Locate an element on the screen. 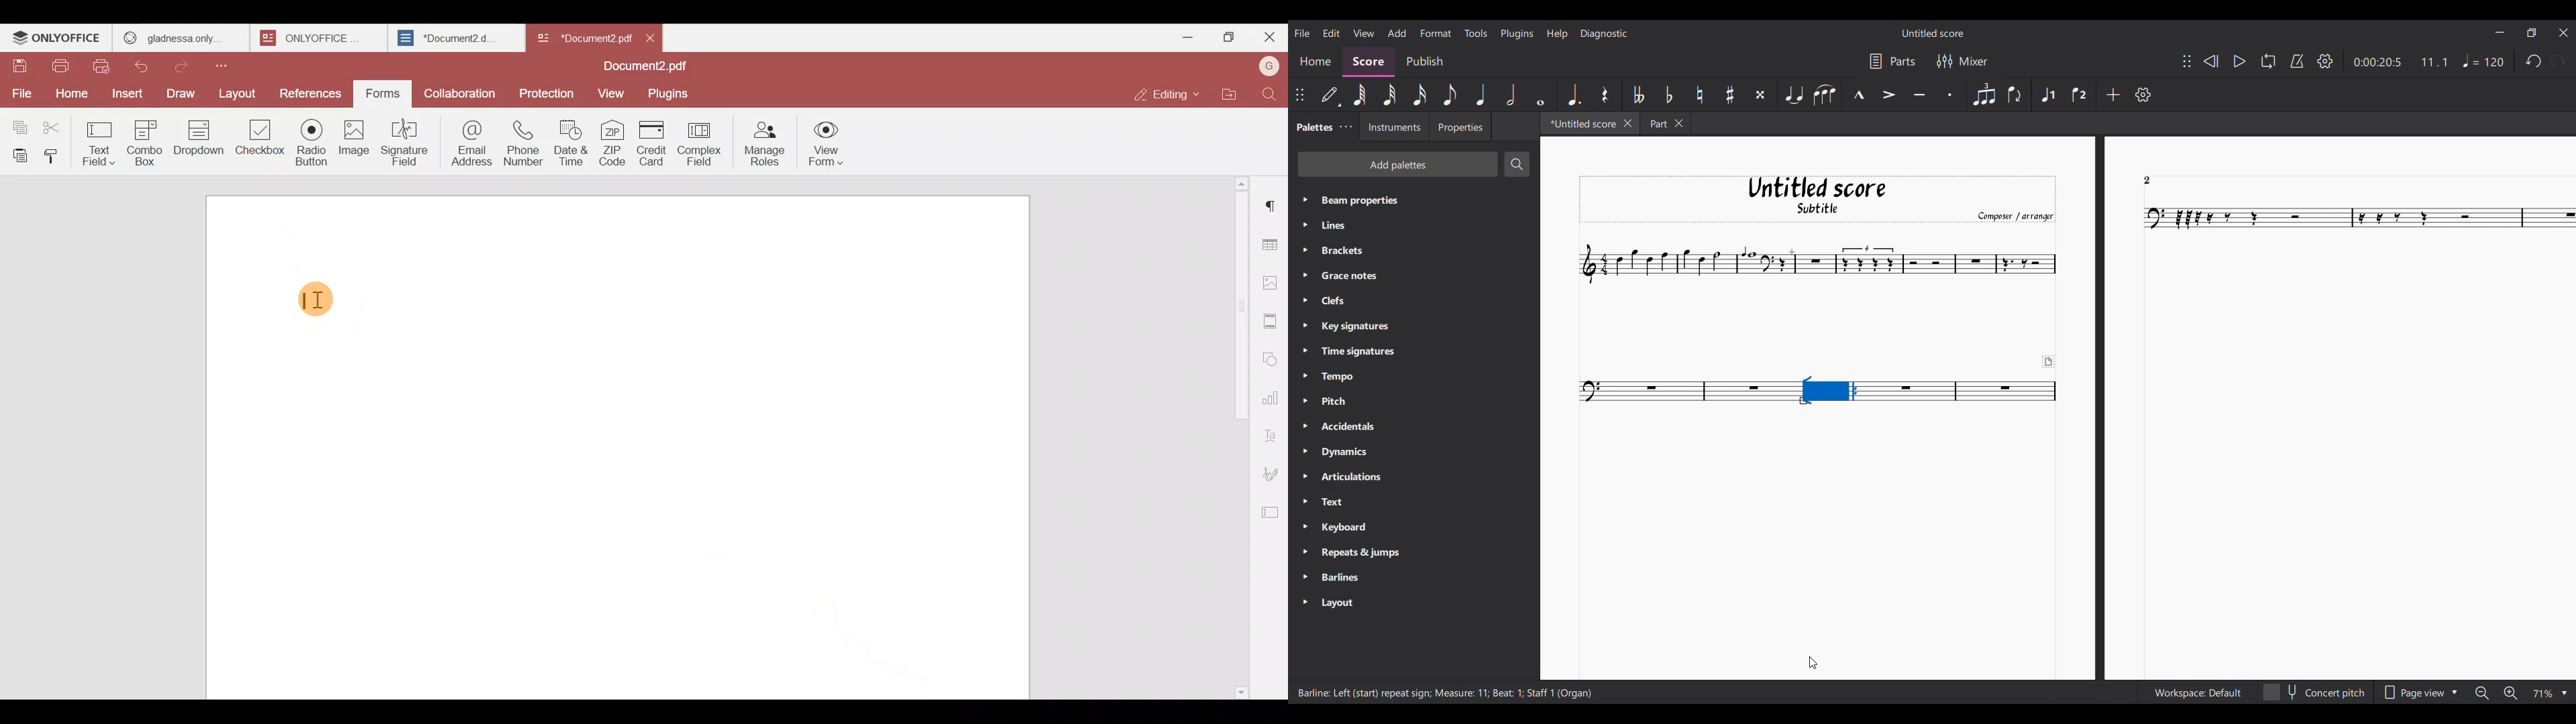 Image resolution: width=2576 pixels, height=728 pixels. Marcato is located at coordinates (1857, 94).